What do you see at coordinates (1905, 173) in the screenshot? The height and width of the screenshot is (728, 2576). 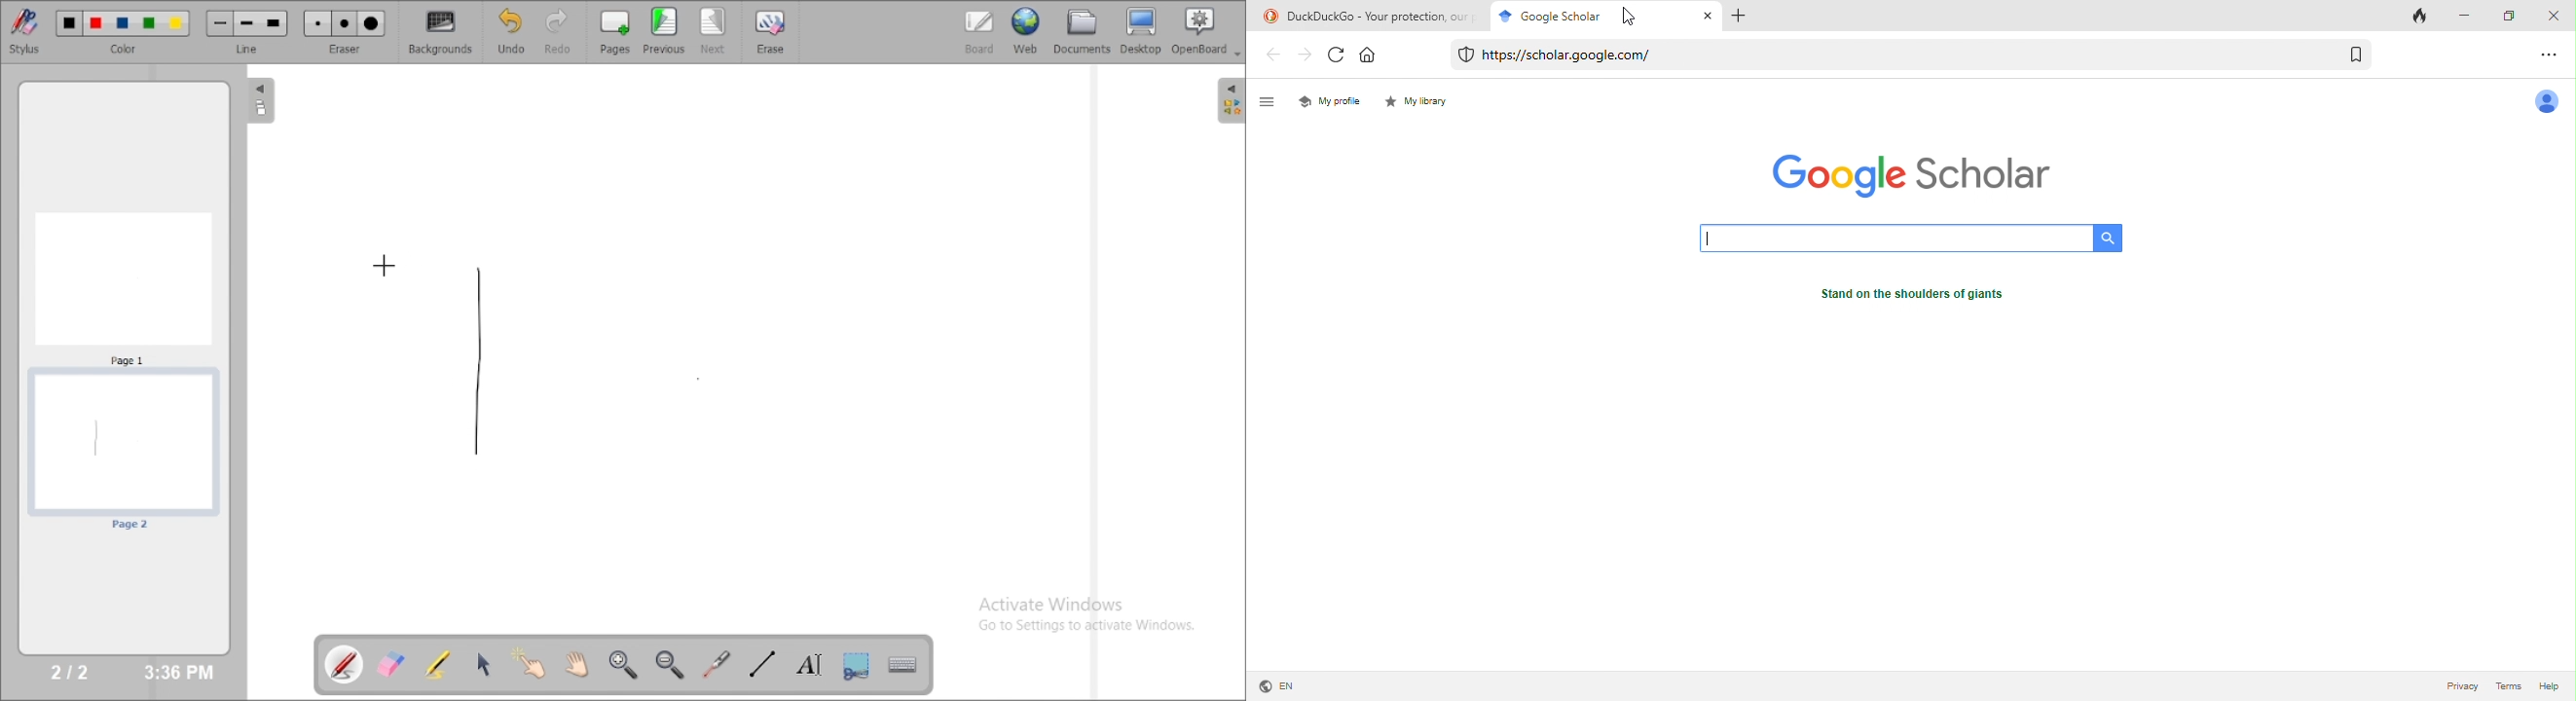 I see `google scholar logo` at bounding box center [1905, 173].